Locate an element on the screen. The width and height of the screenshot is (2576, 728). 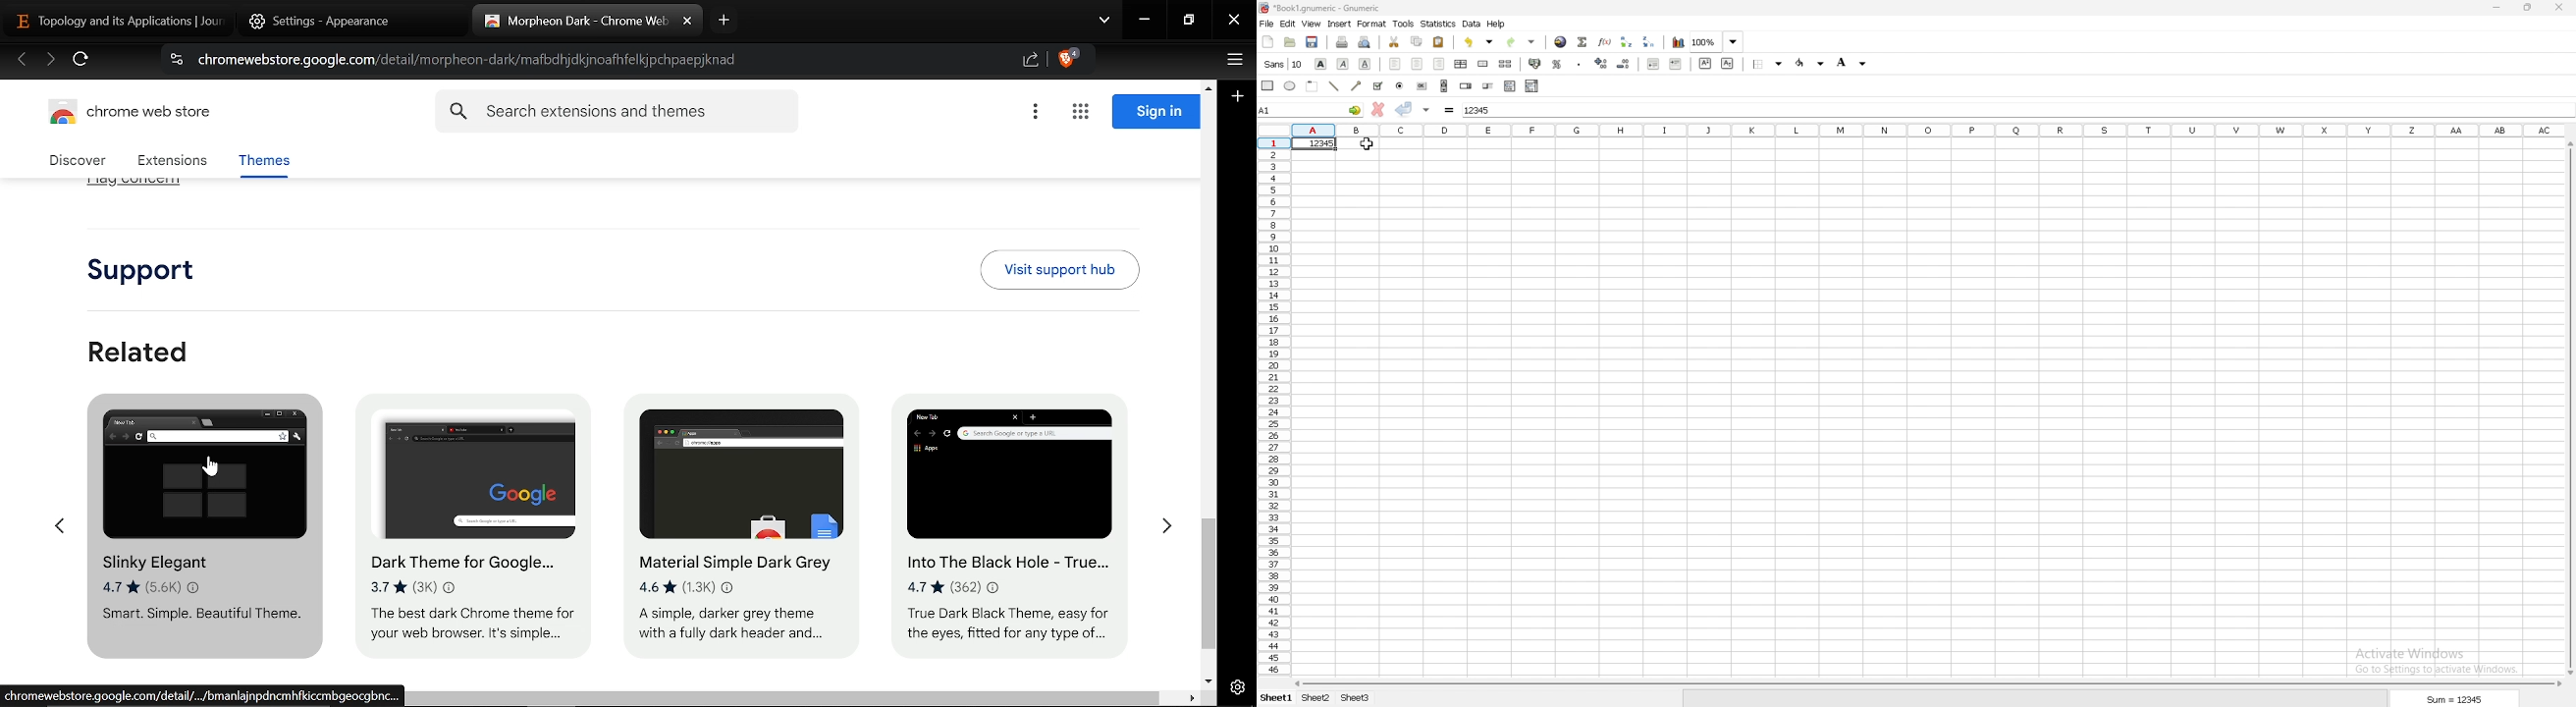
formula is located at coordinates (1450, 109).